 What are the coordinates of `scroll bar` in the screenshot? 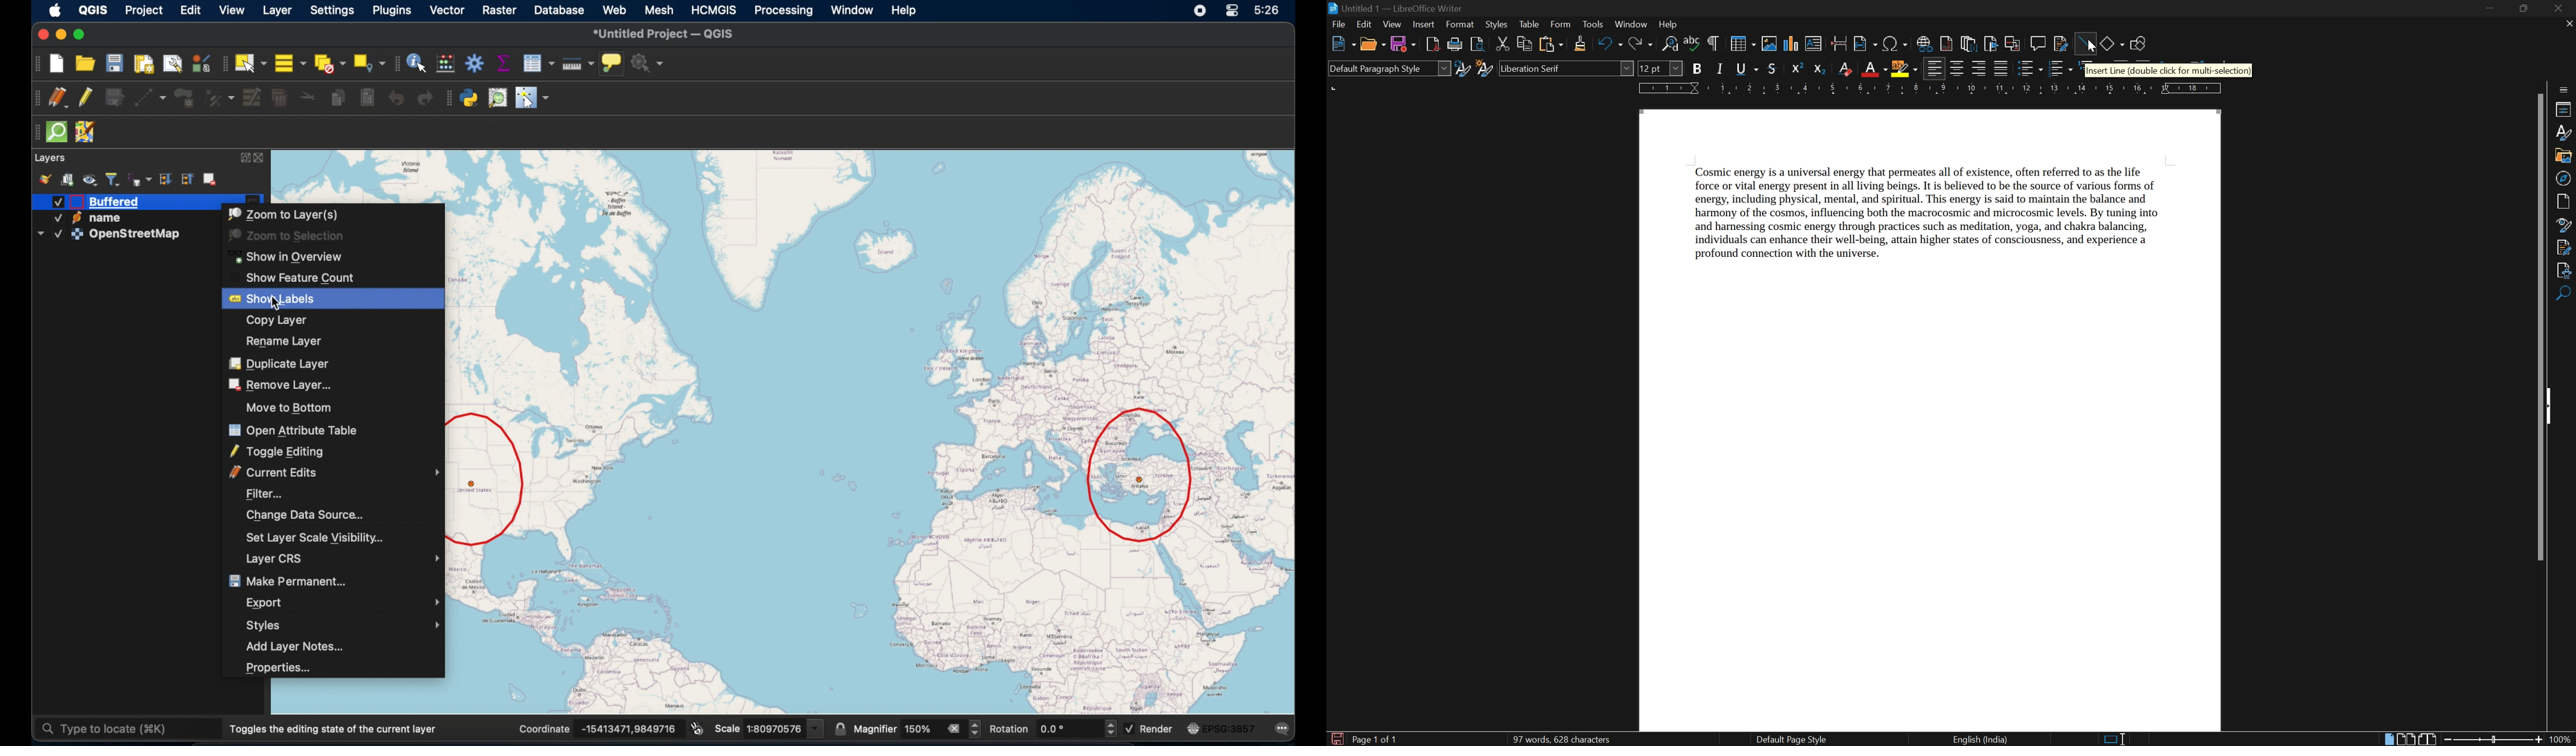 It's located at (2543, 325).